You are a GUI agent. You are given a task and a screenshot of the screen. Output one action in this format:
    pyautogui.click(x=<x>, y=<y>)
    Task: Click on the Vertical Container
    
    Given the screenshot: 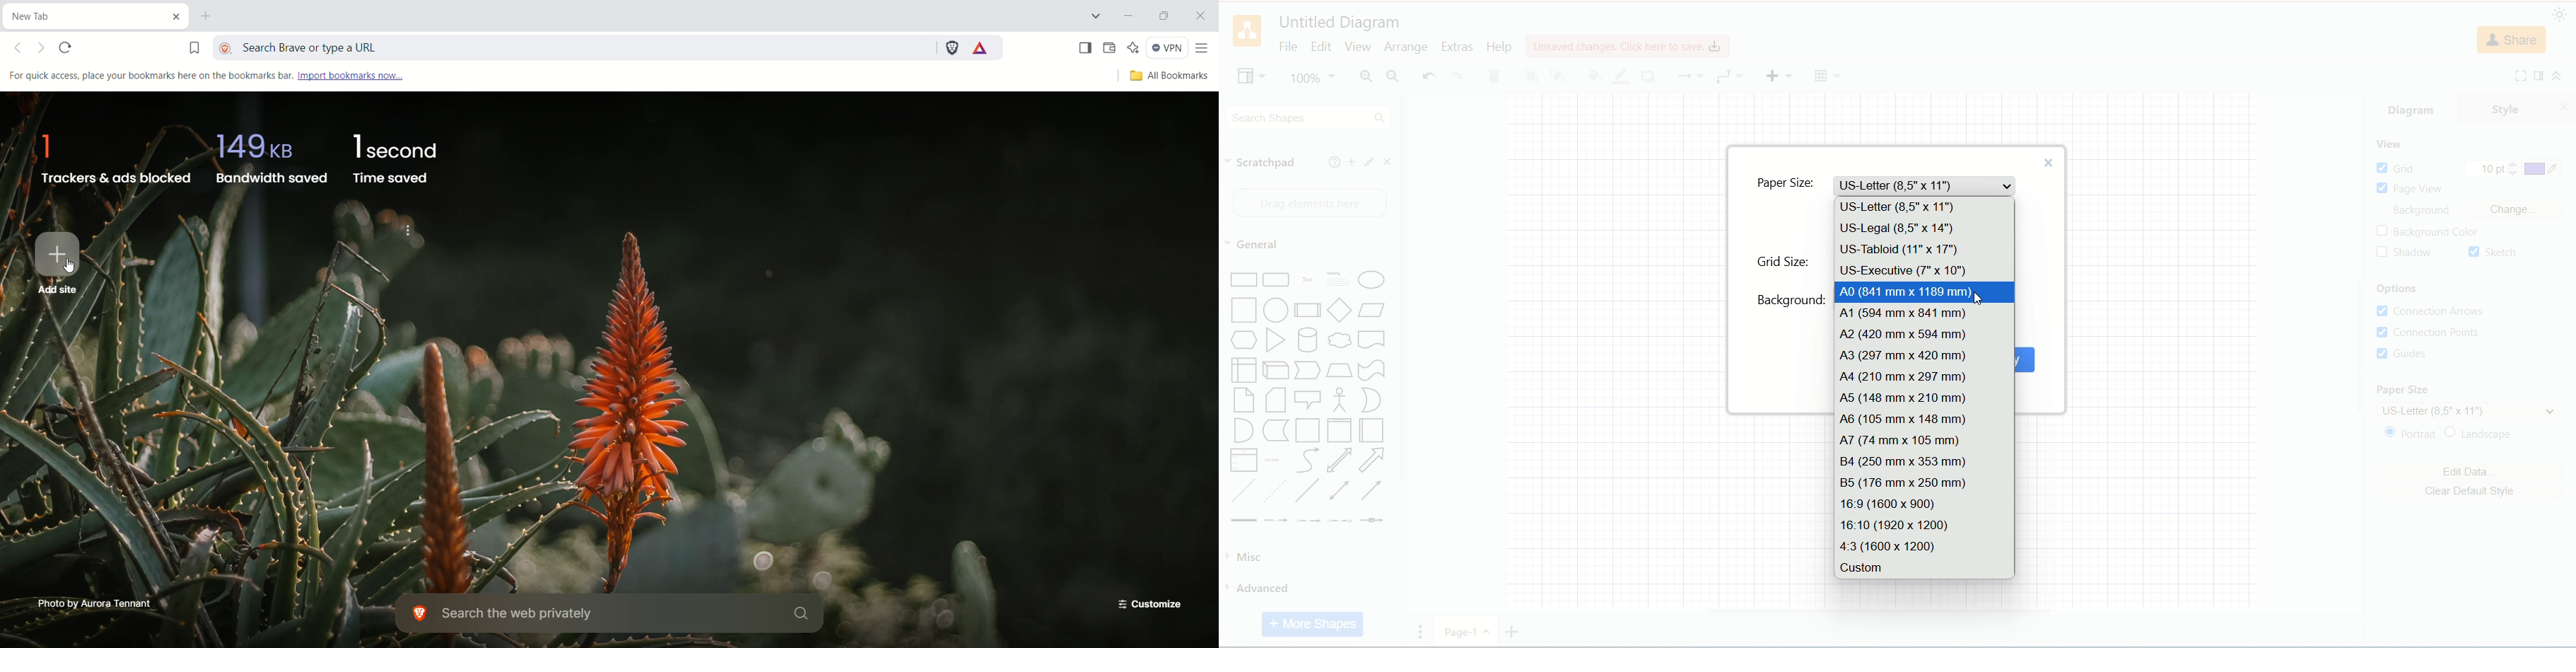 What is the action you would take?
    pyautogui.click(x=1339, y=431)
    